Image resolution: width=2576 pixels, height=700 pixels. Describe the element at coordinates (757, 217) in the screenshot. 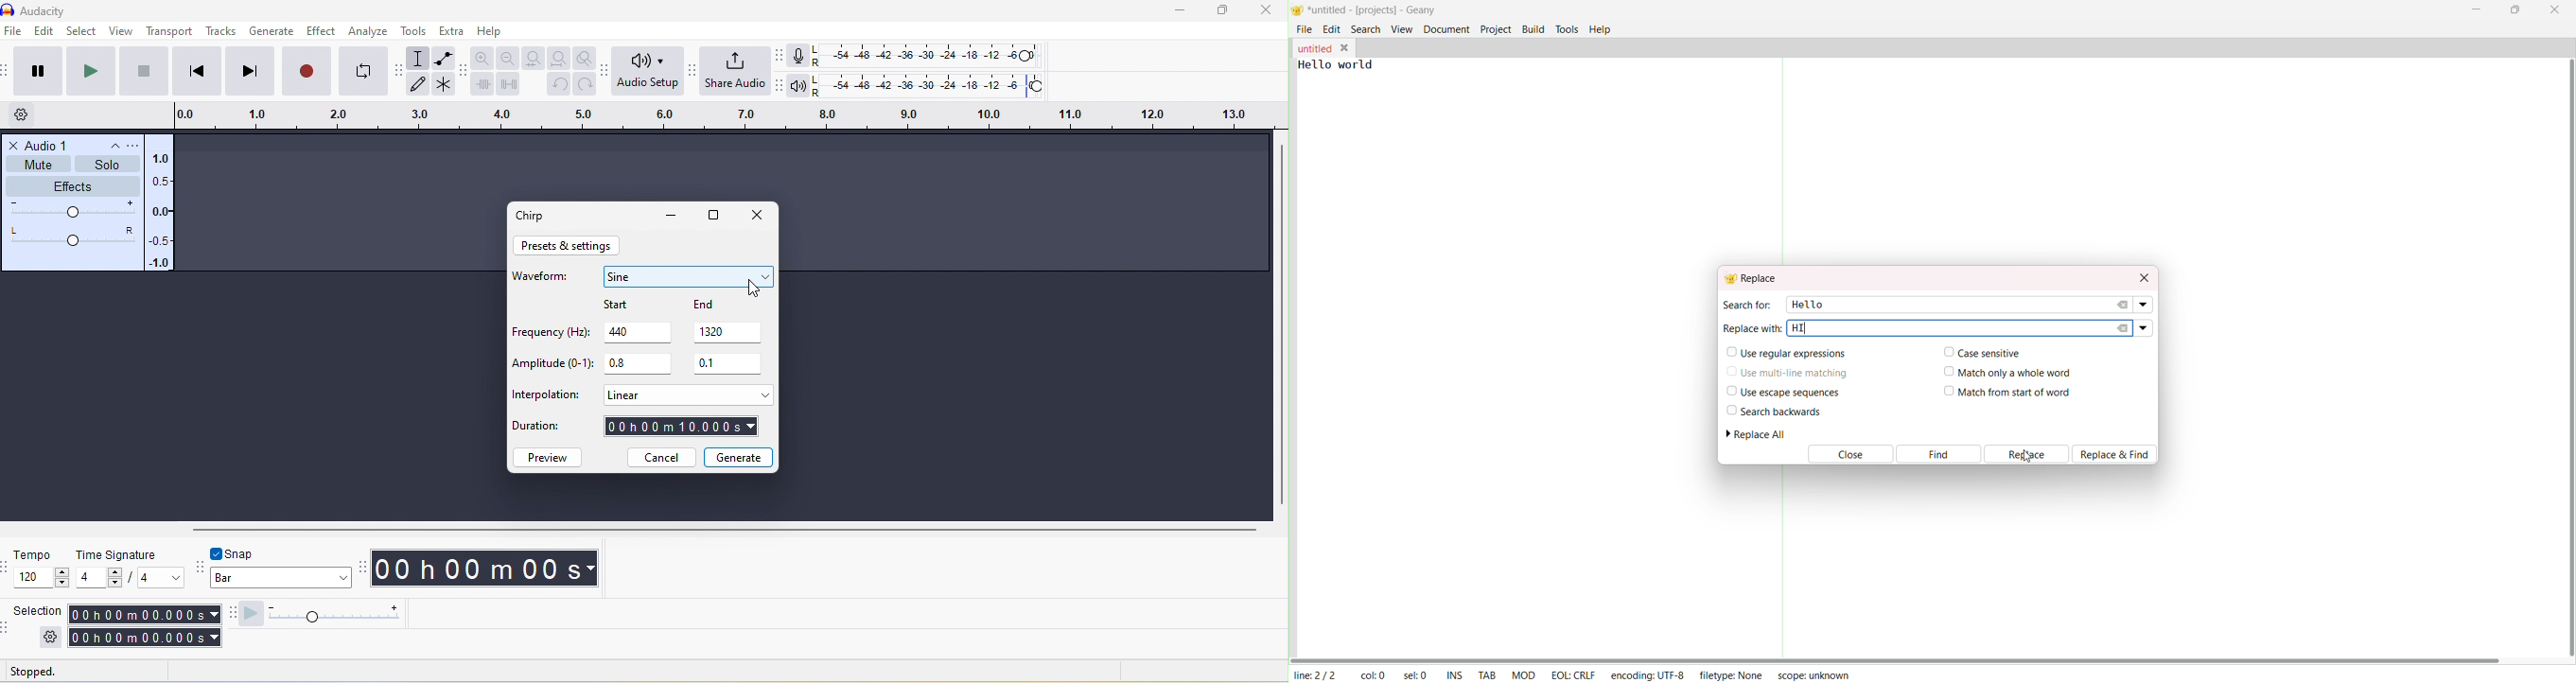

I see `close` at that location.